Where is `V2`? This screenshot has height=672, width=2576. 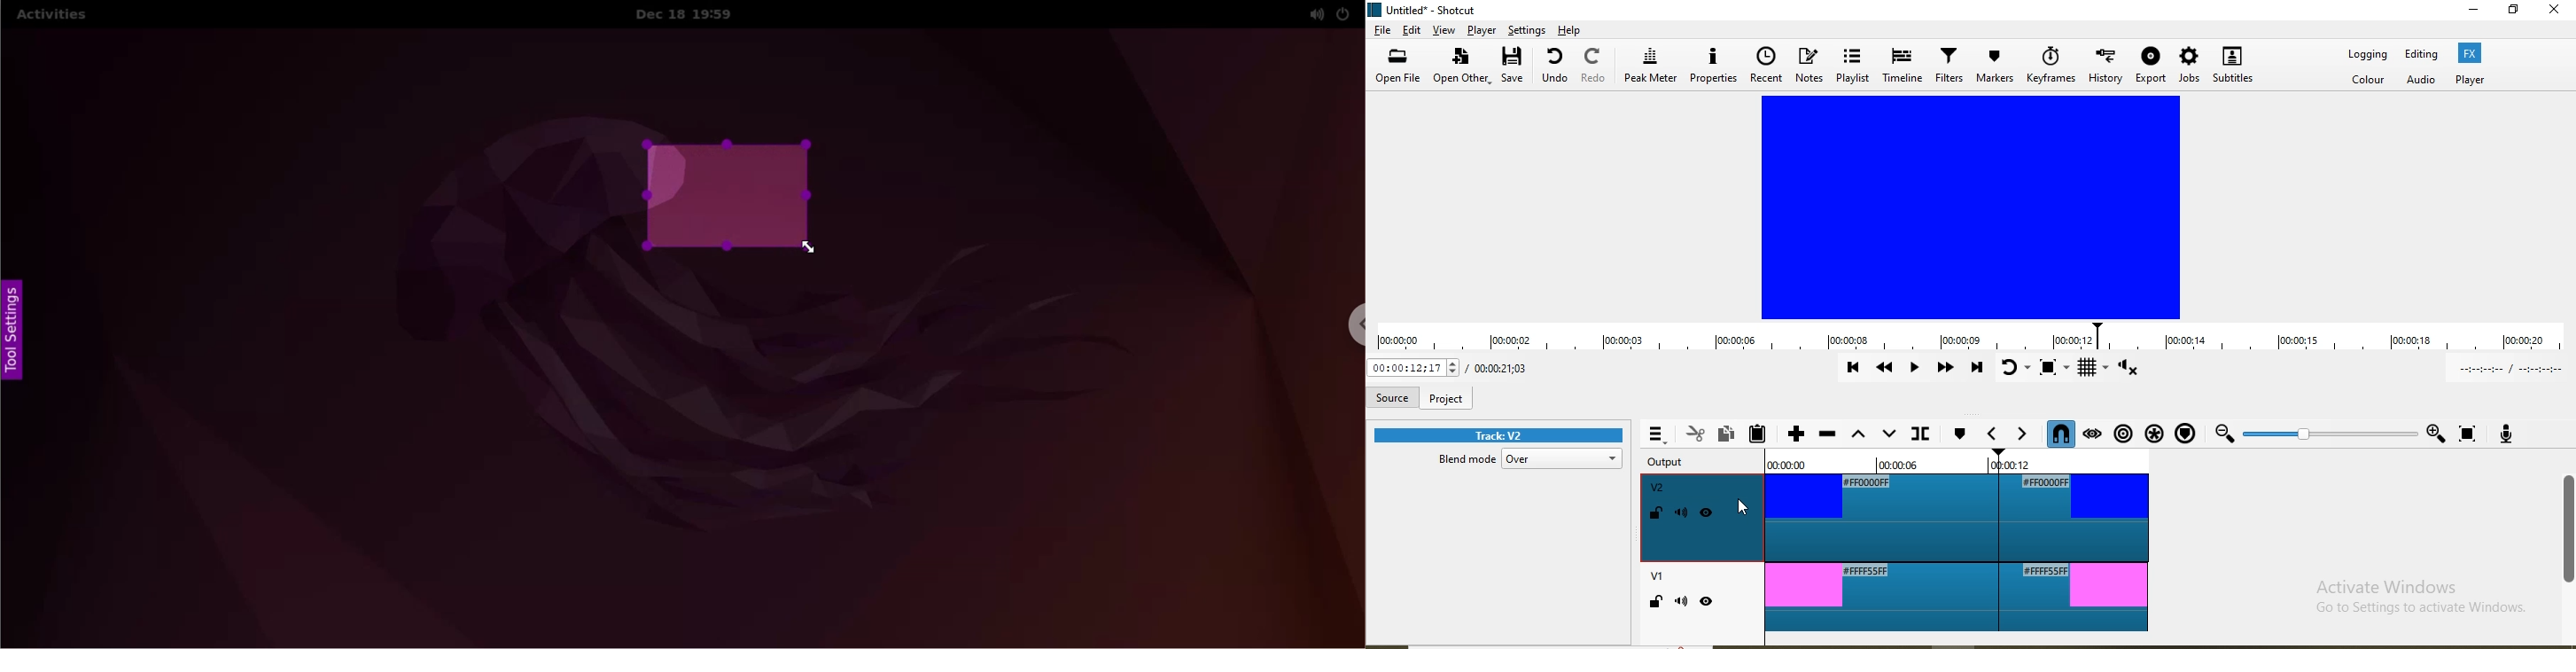
V2 is located at coordinates (1658, 488).